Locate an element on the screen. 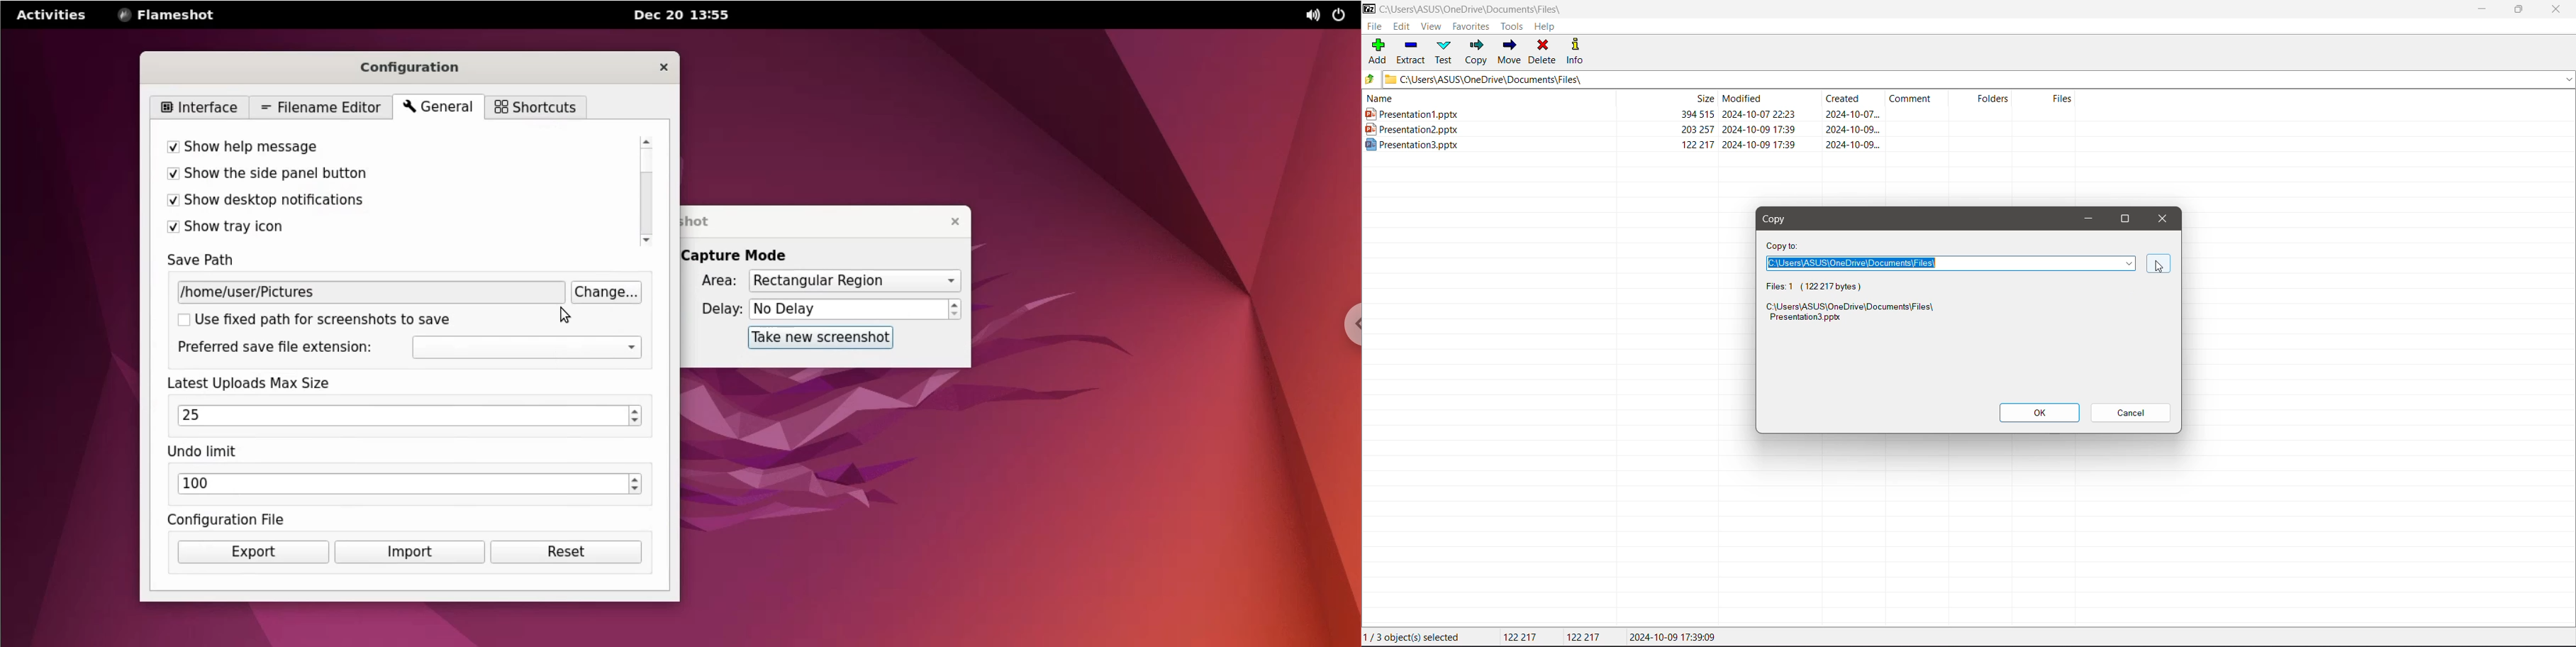 The width and height of the screenshot is (2576, 672). File Size is located at coordinates (1665, 98).